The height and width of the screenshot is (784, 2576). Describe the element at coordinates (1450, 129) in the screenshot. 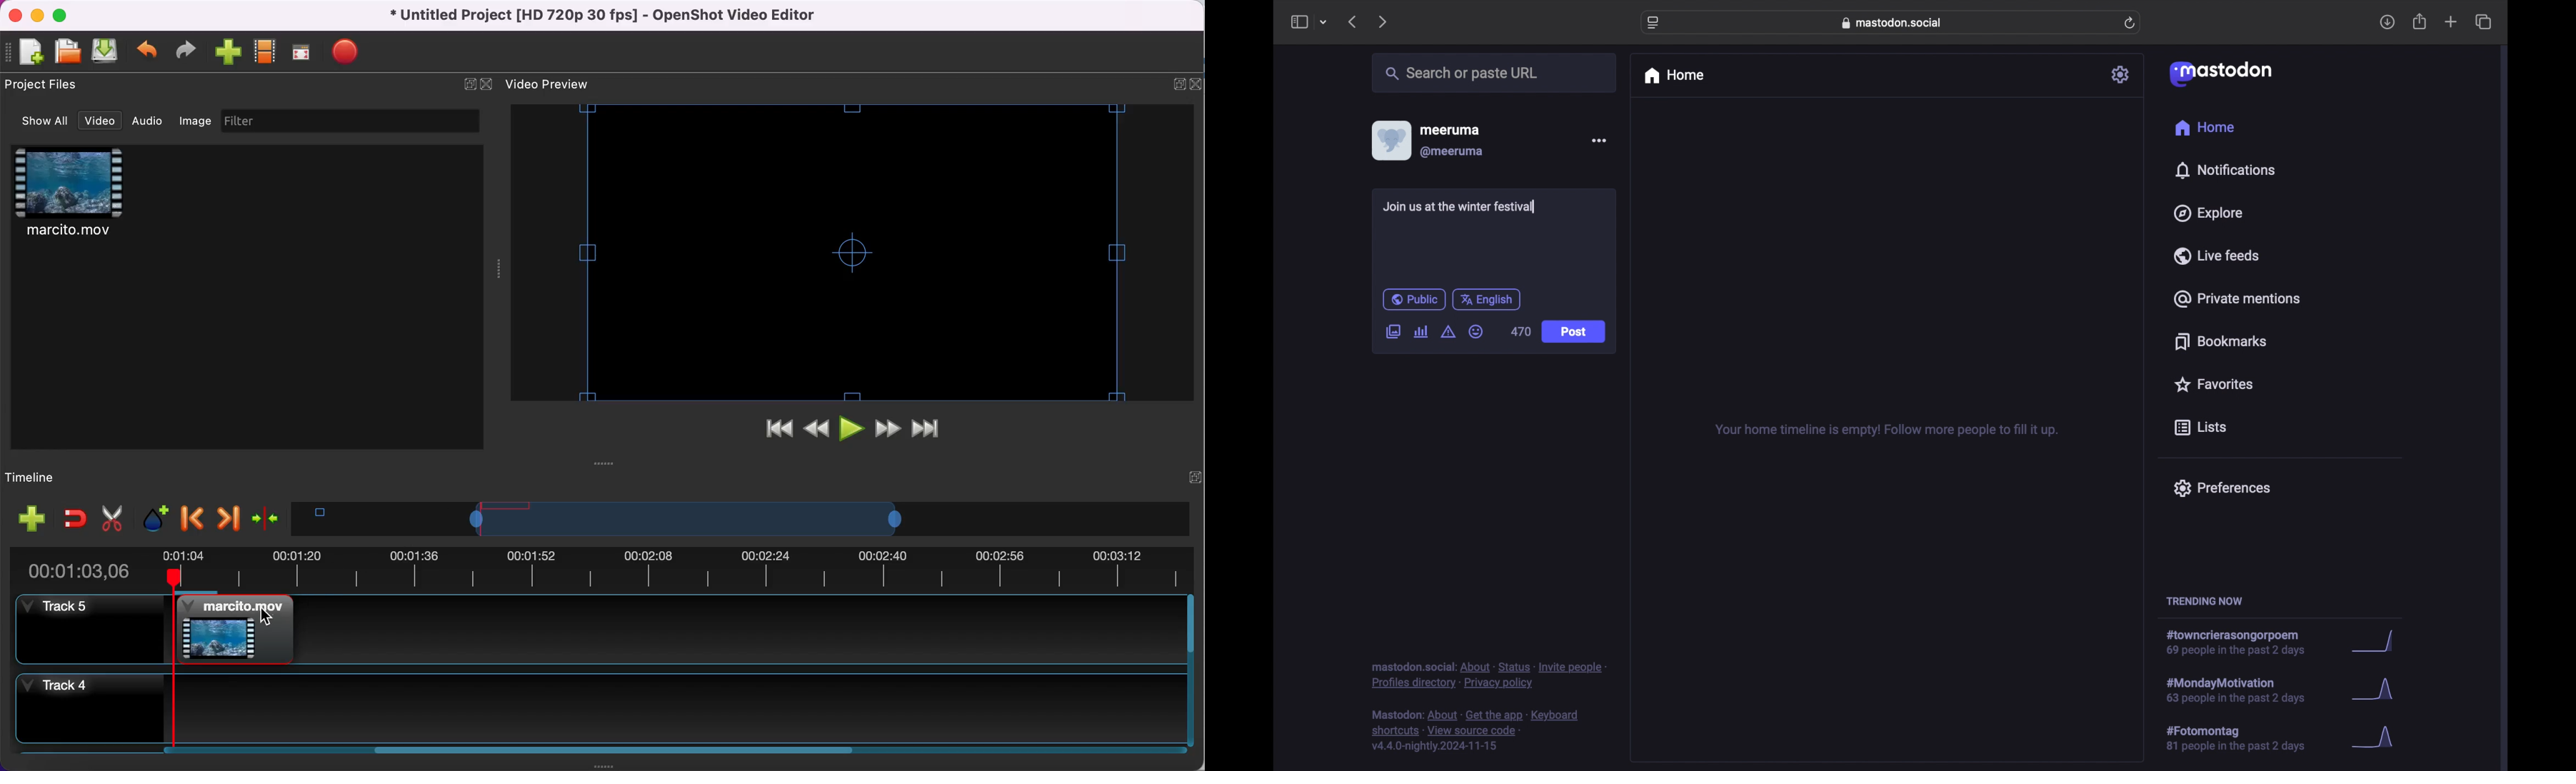

I see `meeruma` at that location.